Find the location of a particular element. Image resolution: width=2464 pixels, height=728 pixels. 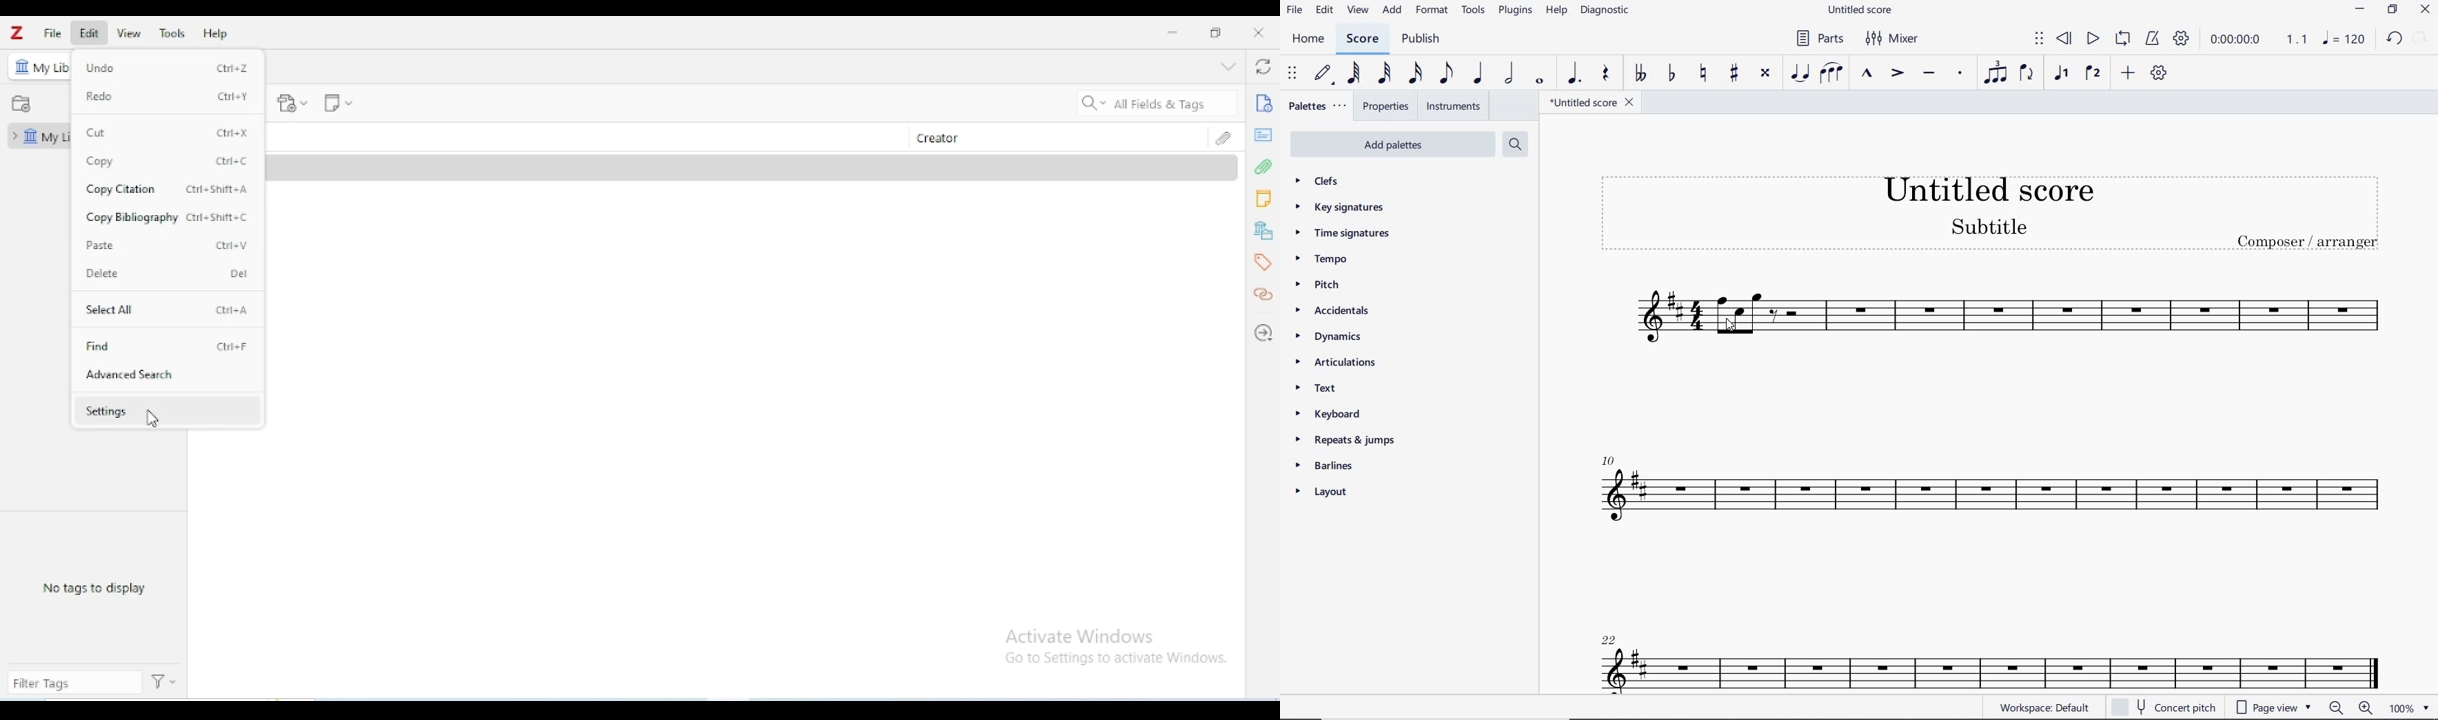

STACCATO is located at coordinates (1961, 74).